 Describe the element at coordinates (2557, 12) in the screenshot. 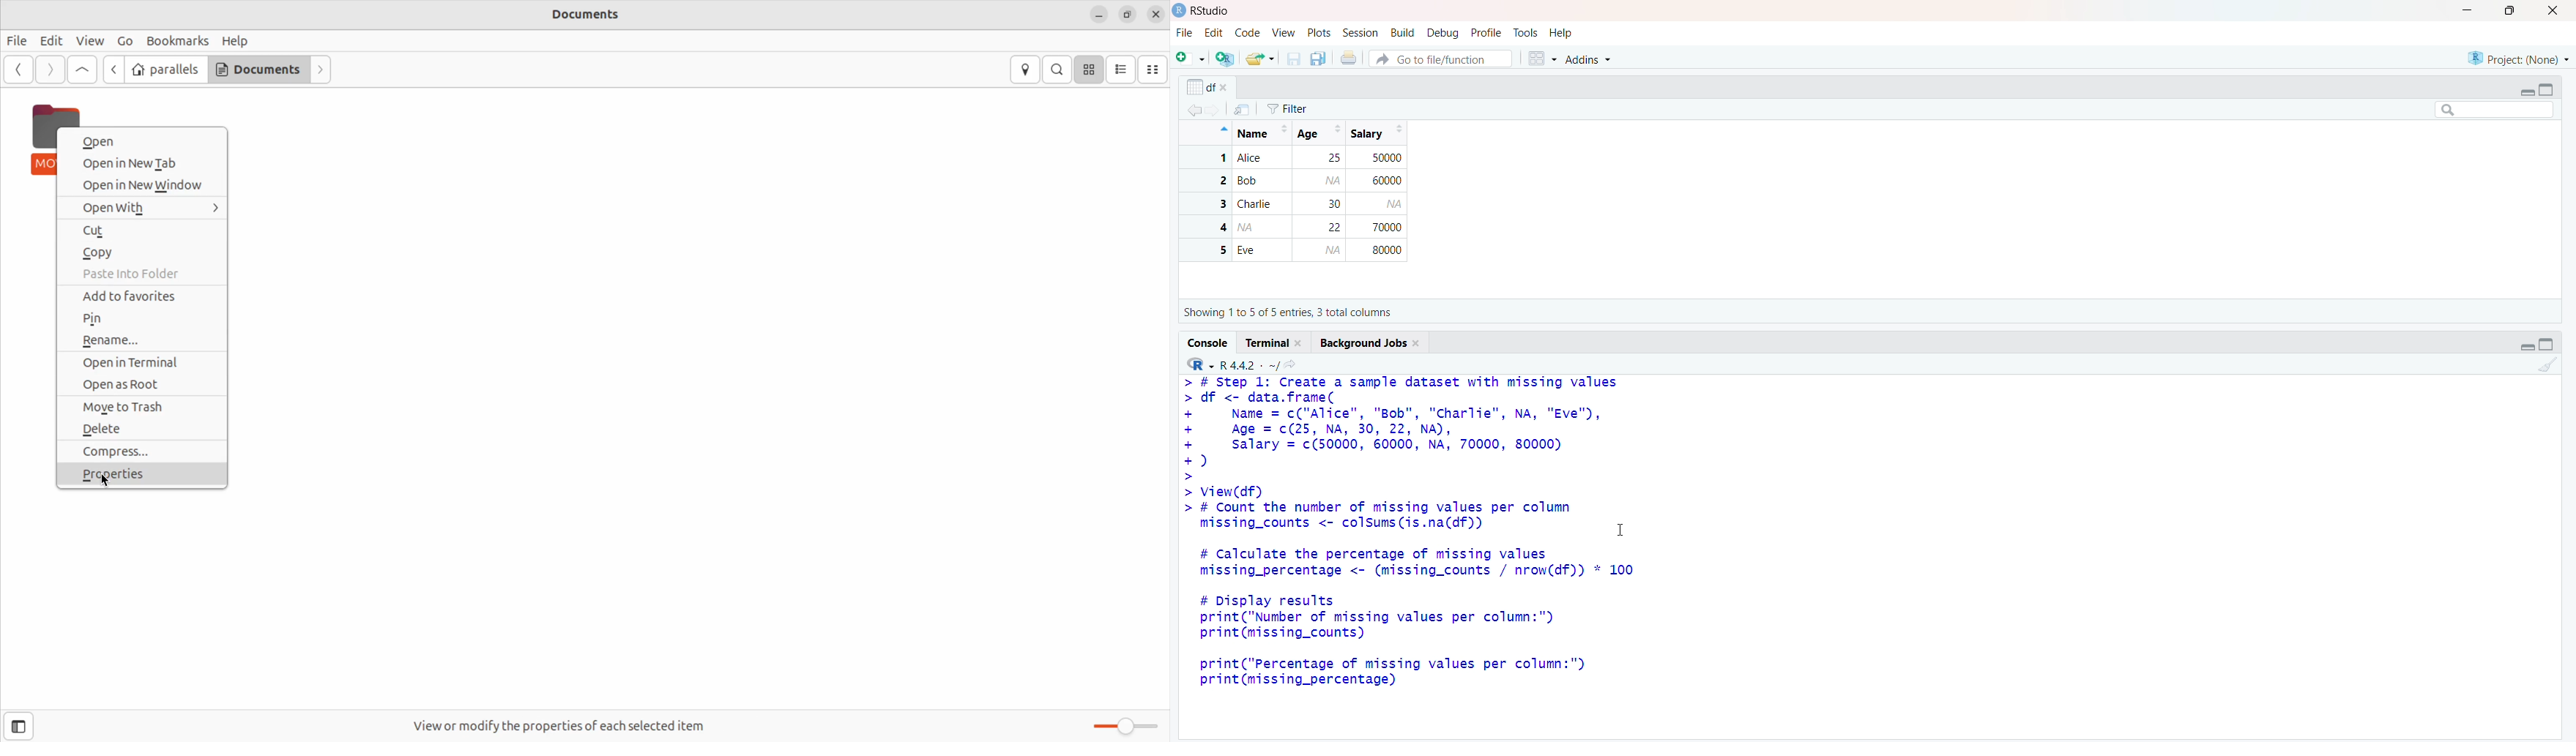

I see `Close` at that location.